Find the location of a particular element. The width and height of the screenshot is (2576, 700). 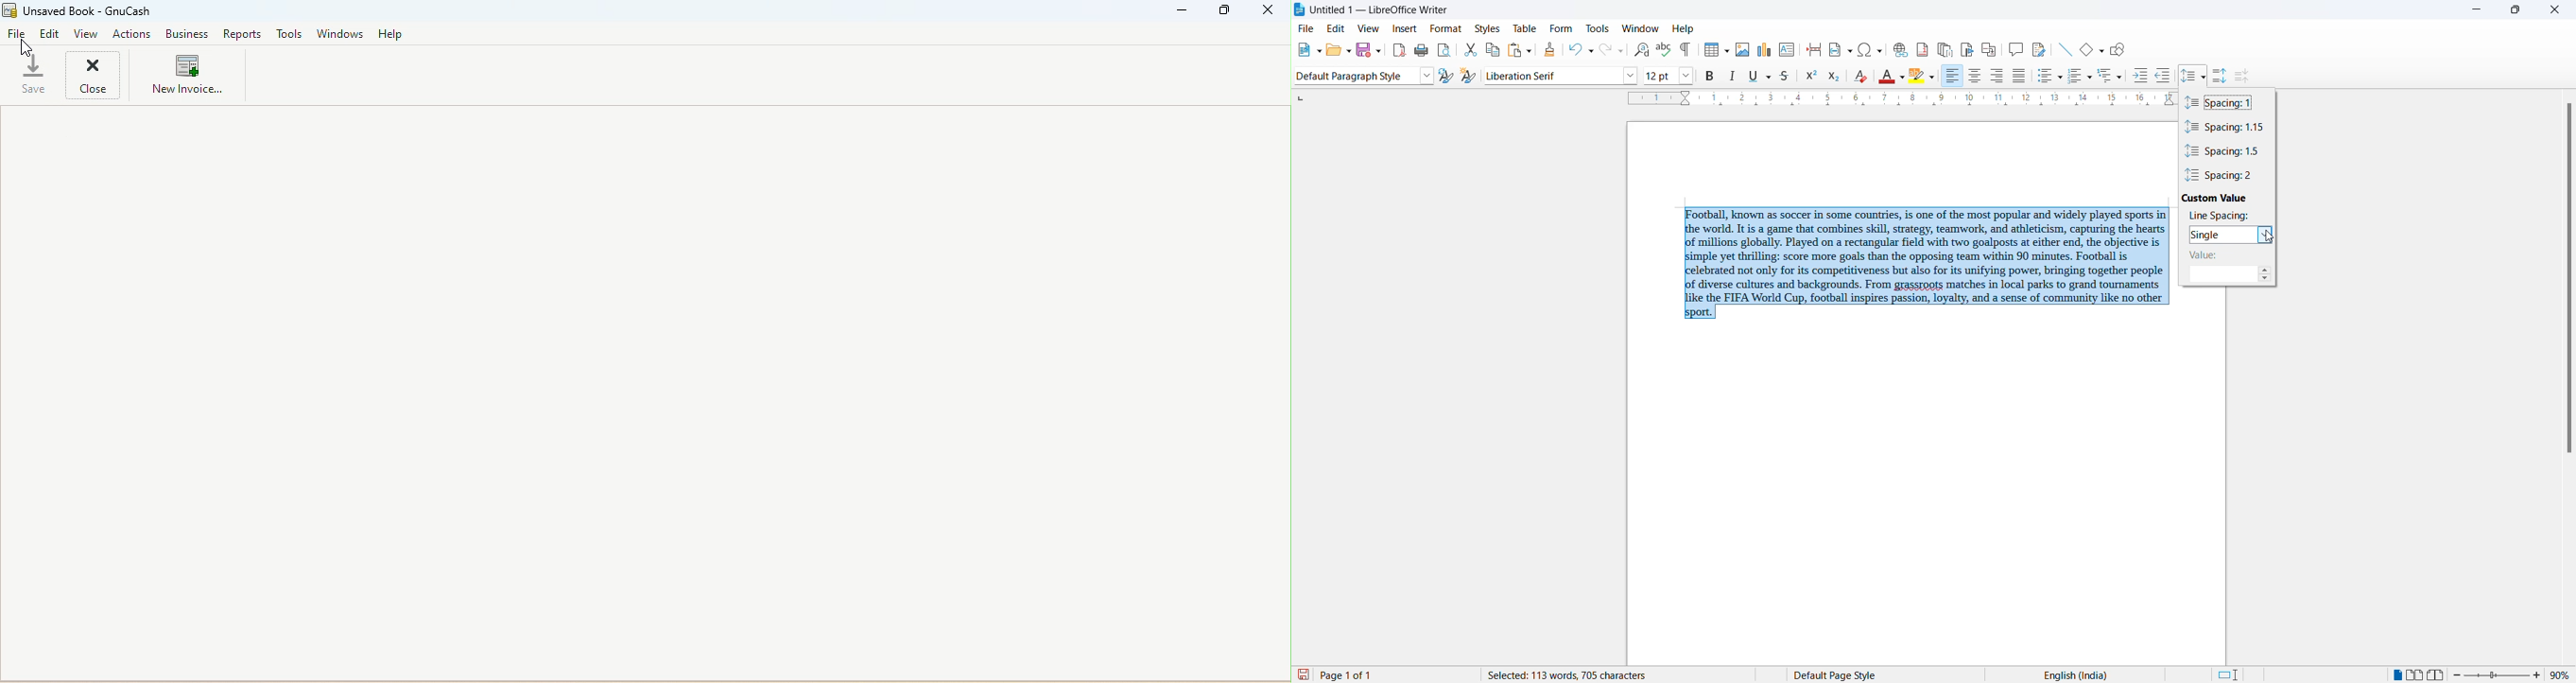

increase indent is located at coordinates (2141, 75).